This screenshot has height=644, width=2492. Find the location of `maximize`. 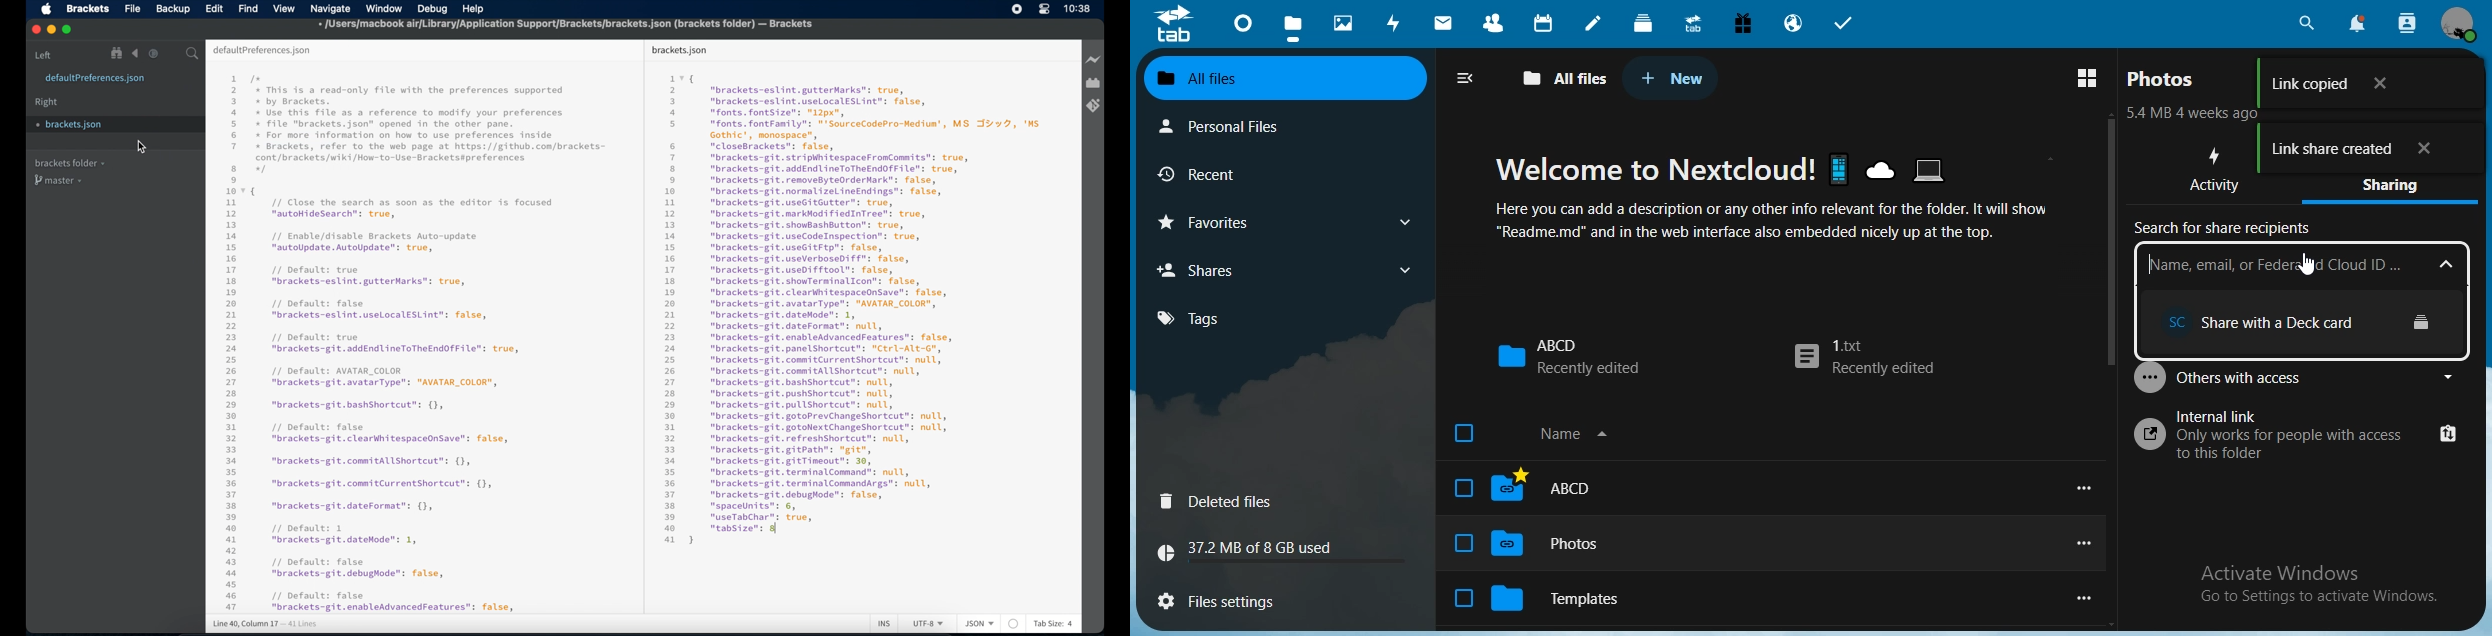

maximize is located at coordinates (68, 30).